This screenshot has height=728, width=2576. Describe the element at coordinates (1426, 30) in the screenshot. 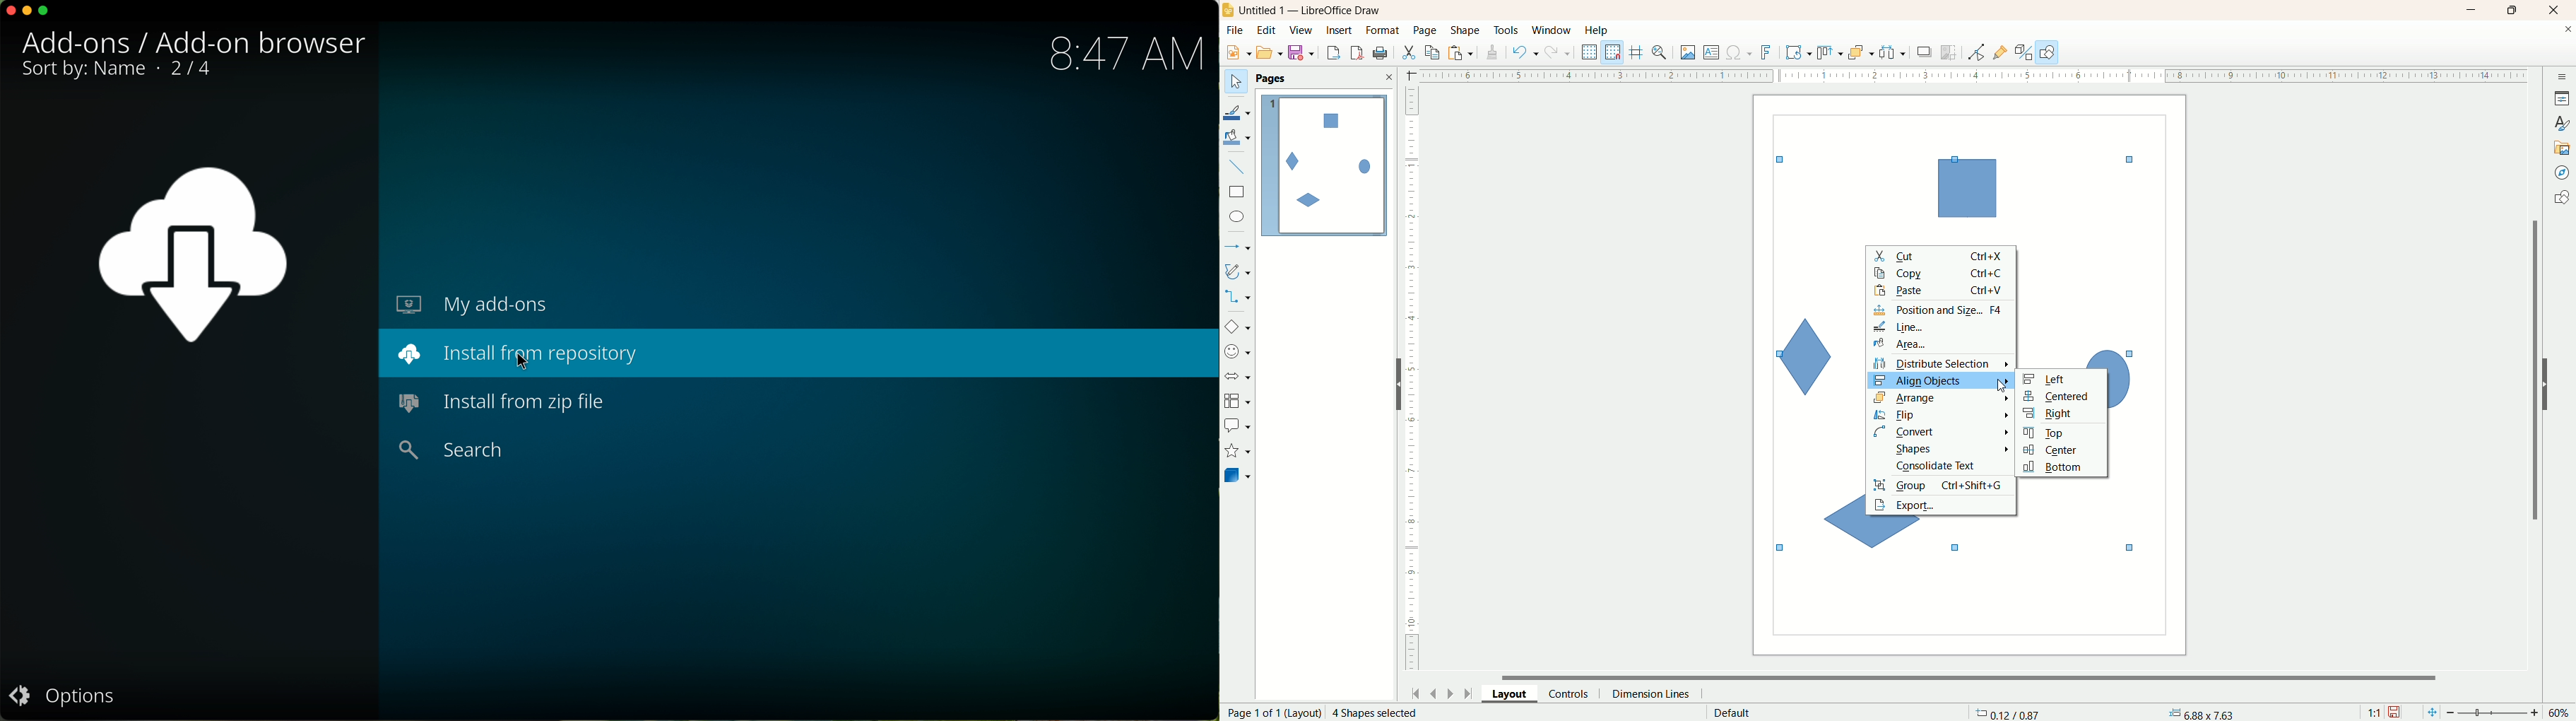

I see `page` at that location.